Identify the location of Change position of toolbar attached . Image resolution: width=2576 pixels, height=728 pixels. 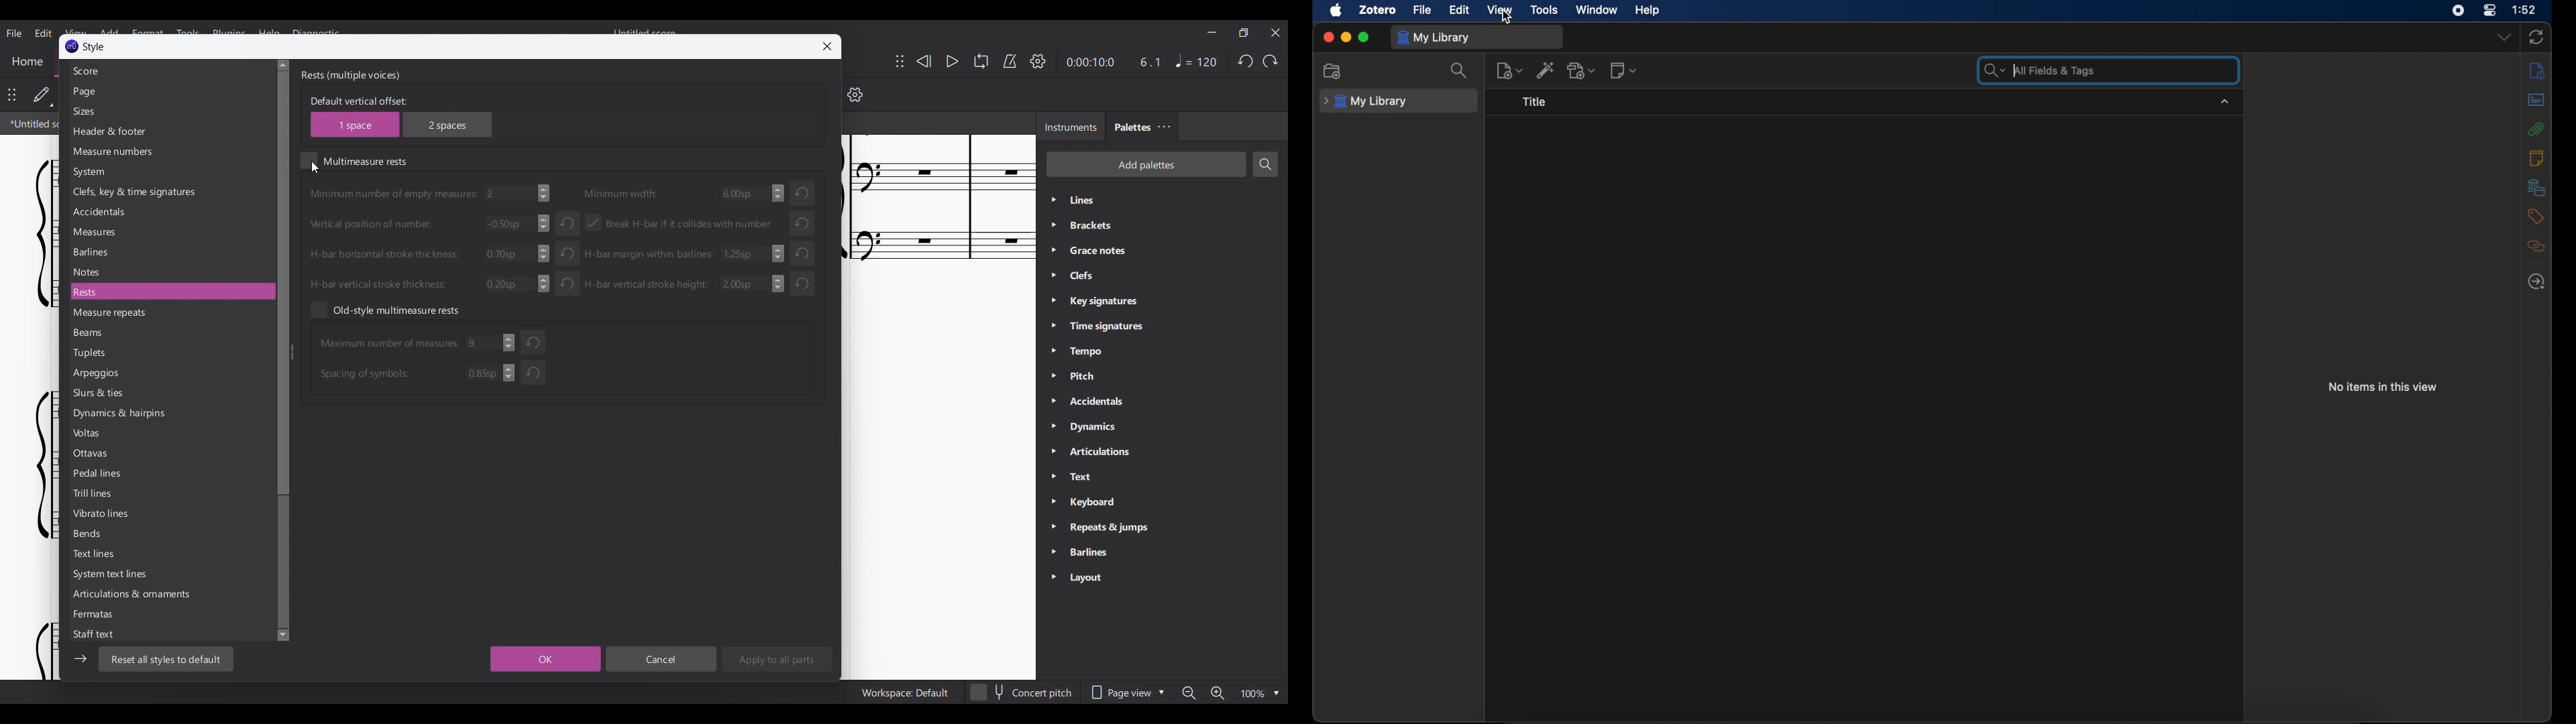
(12, 95).